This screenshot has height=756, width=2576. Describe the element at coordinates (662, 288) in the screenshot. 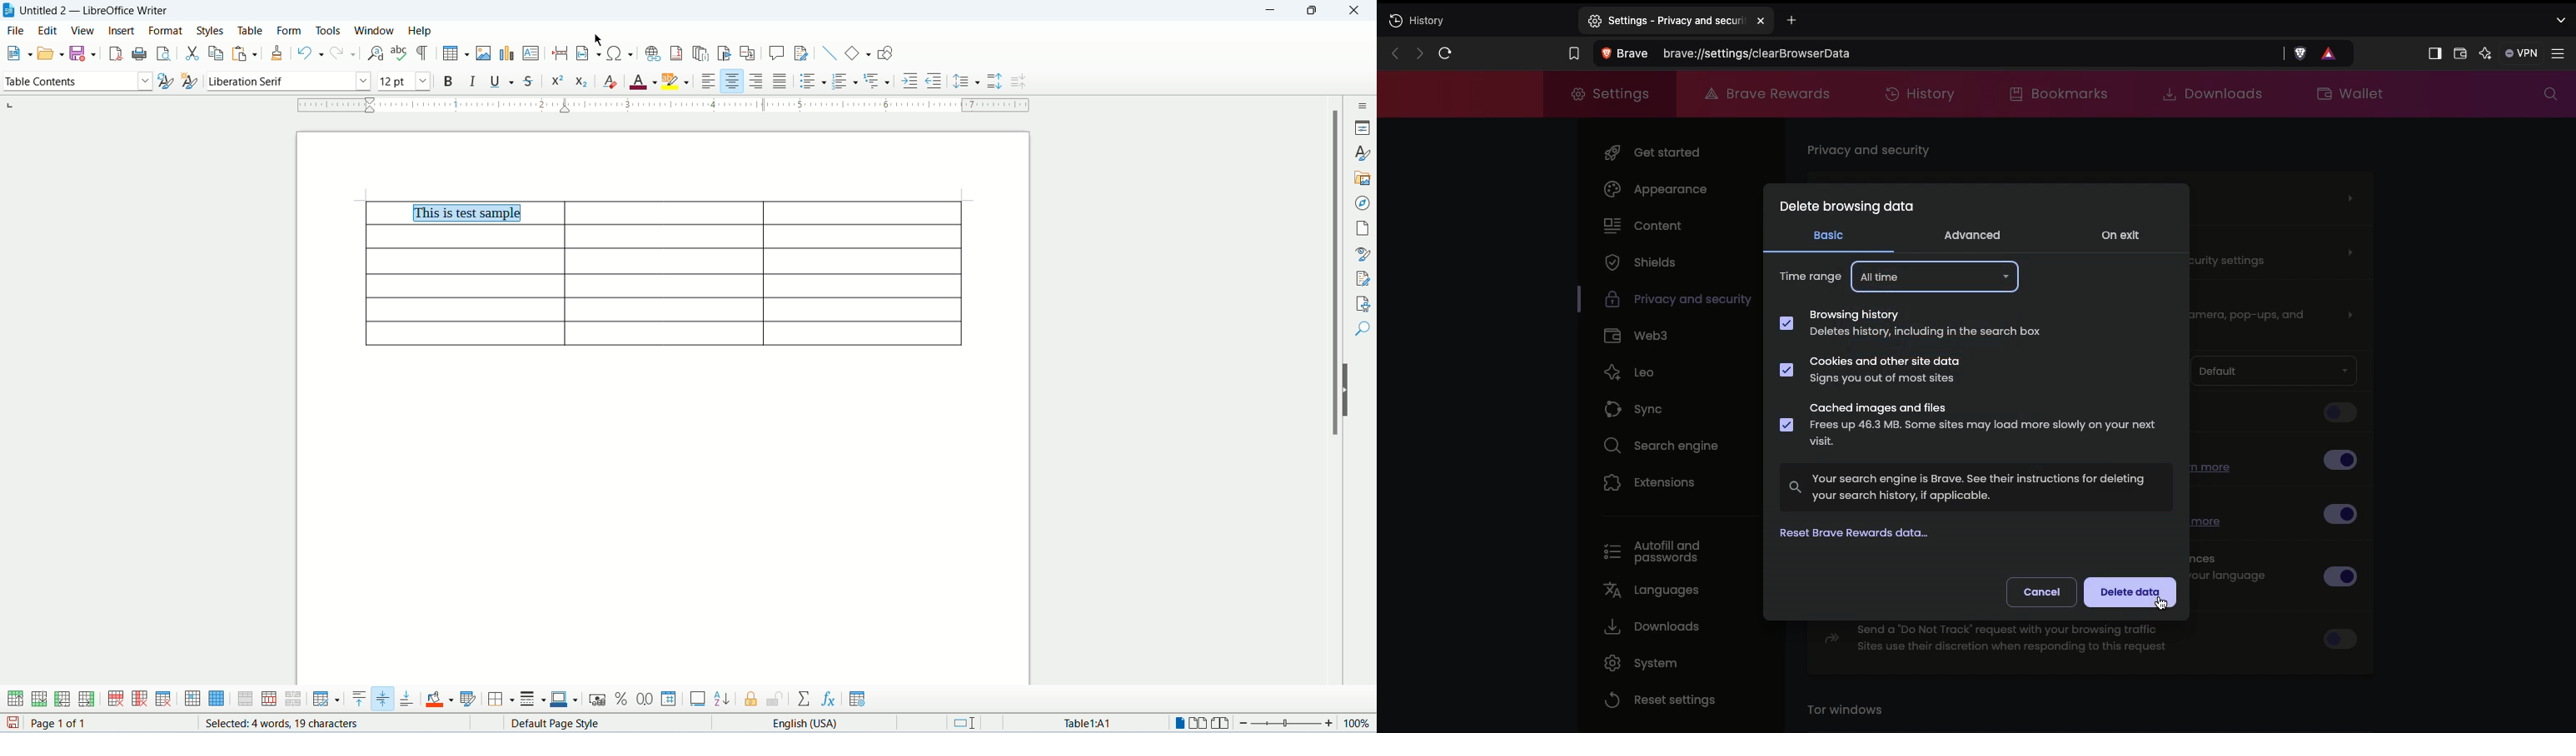

I see `table` at that location.